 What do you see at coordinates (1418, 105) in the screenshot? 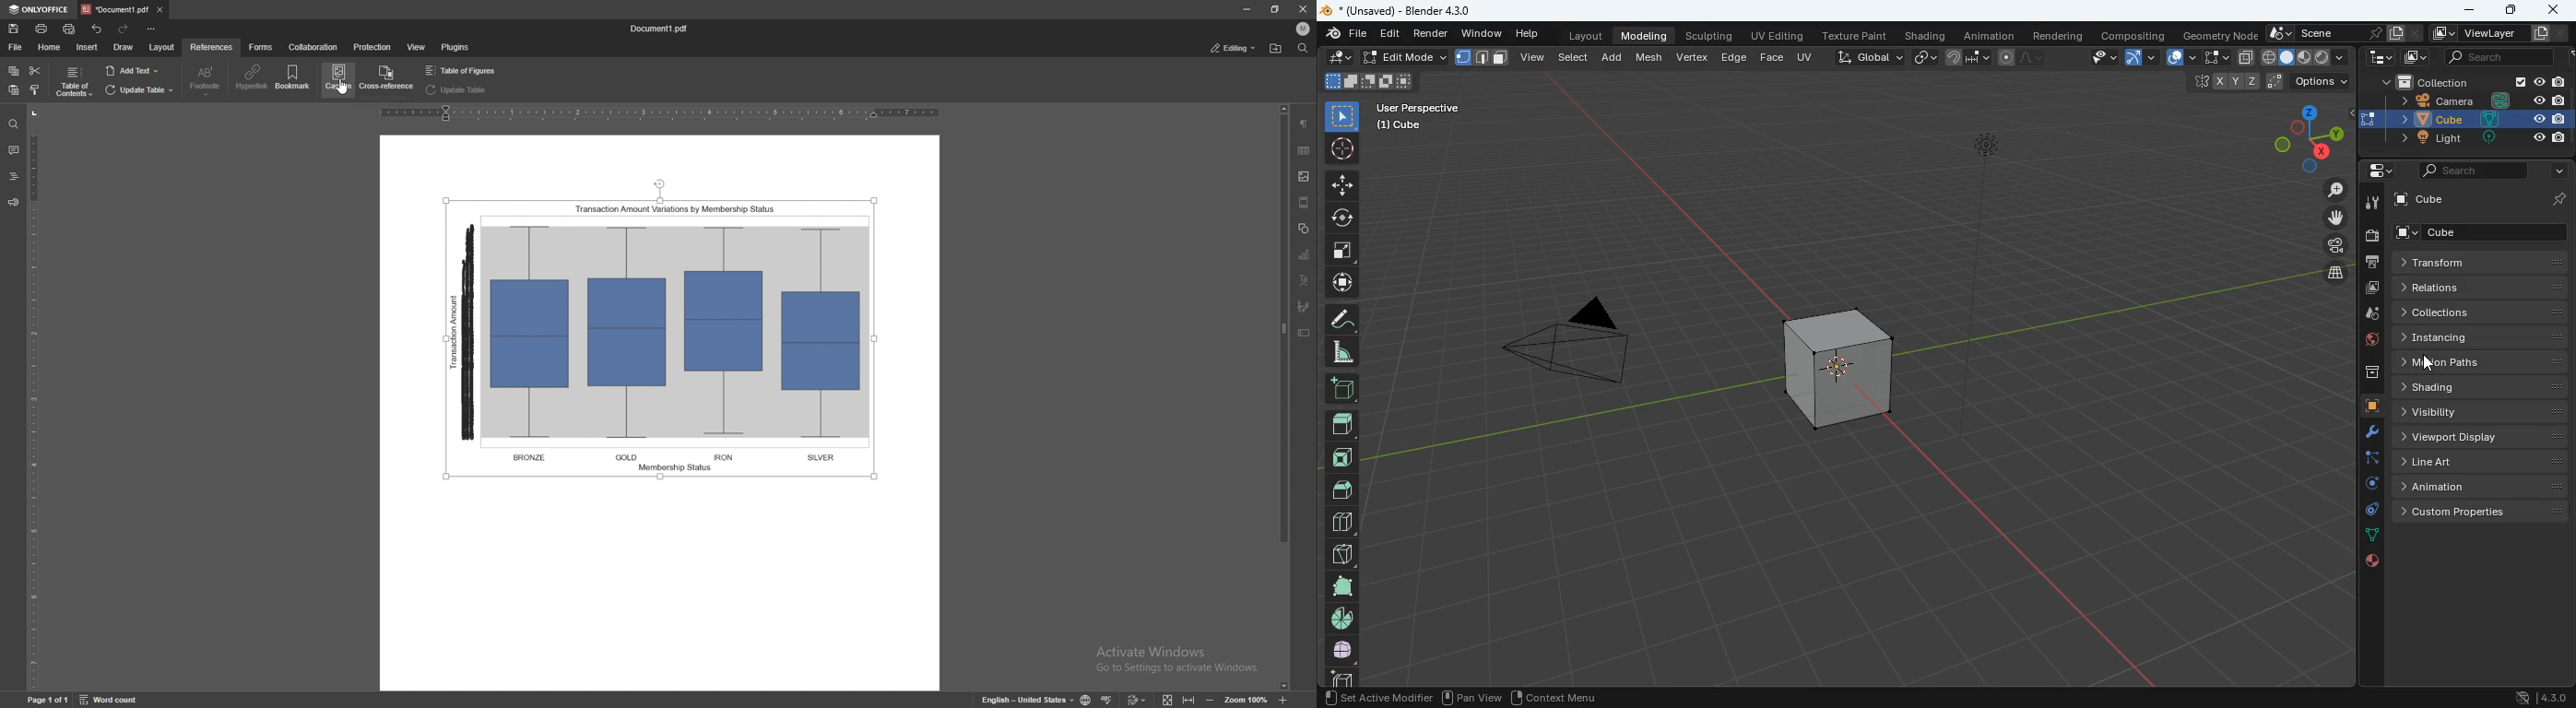
I see `User Perspective` at bounding box center [1418, 105].